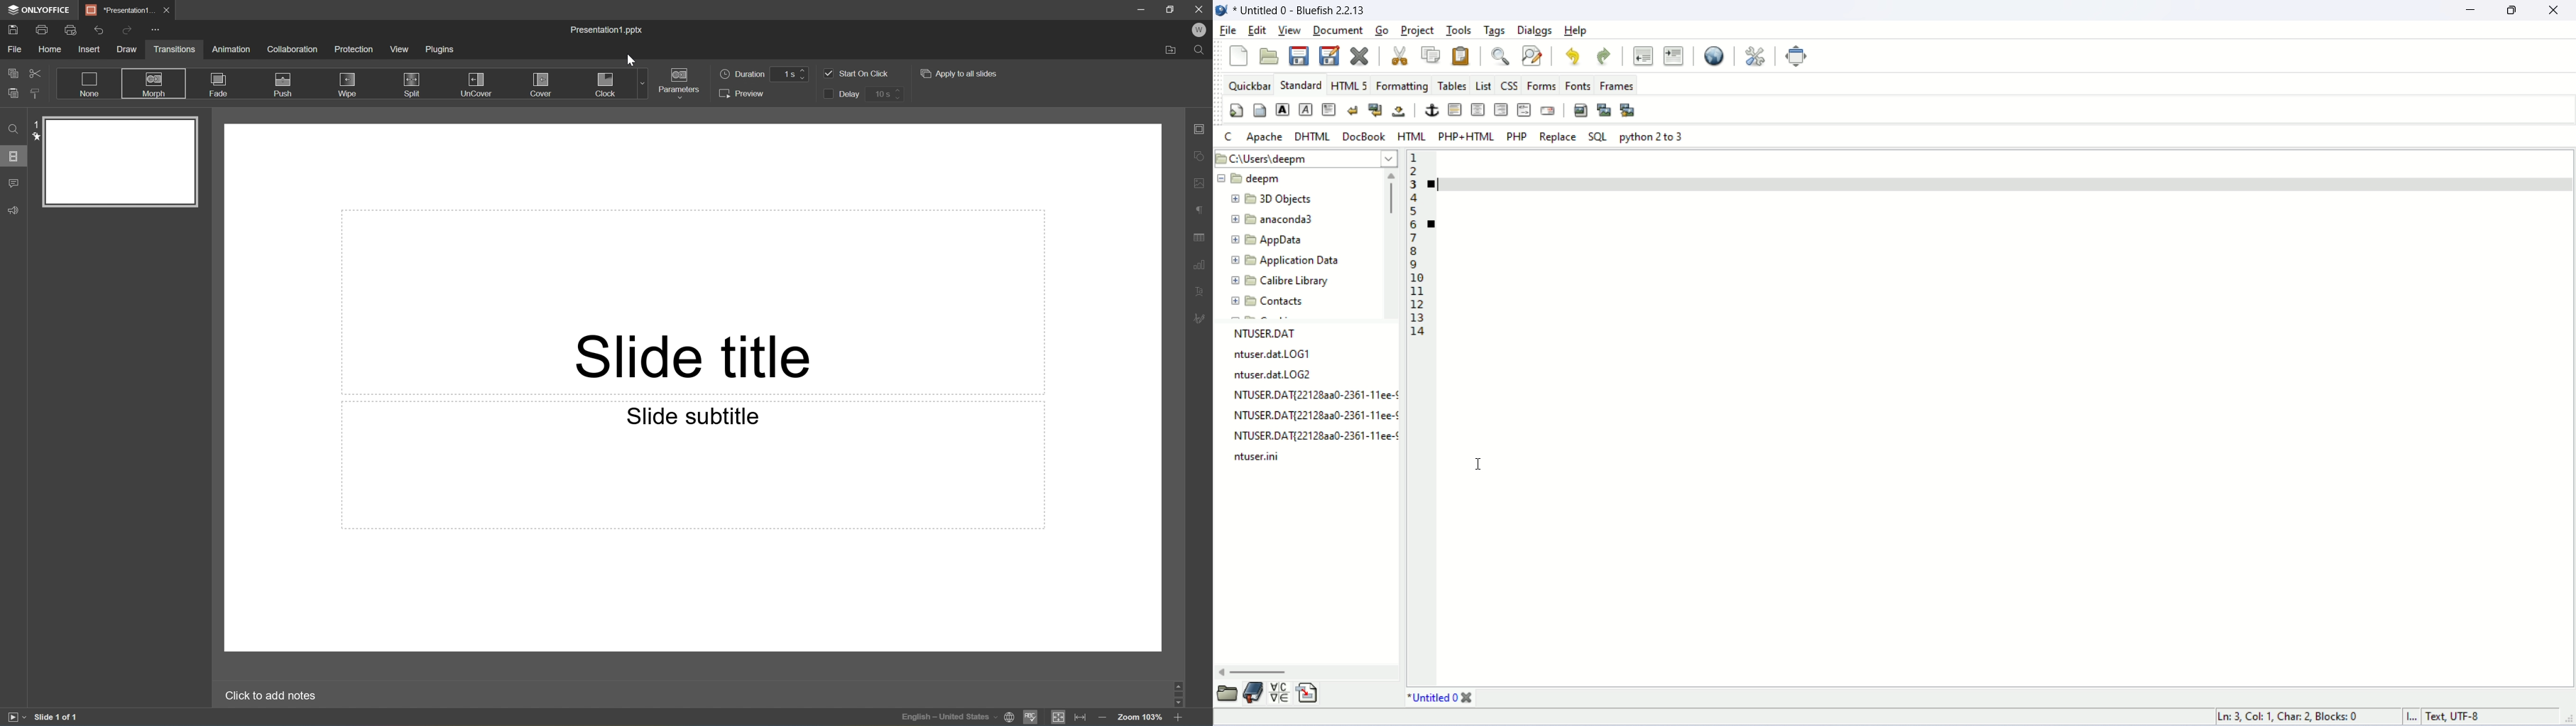  I want to click on Python 2 to 3, so click(1653, 136).